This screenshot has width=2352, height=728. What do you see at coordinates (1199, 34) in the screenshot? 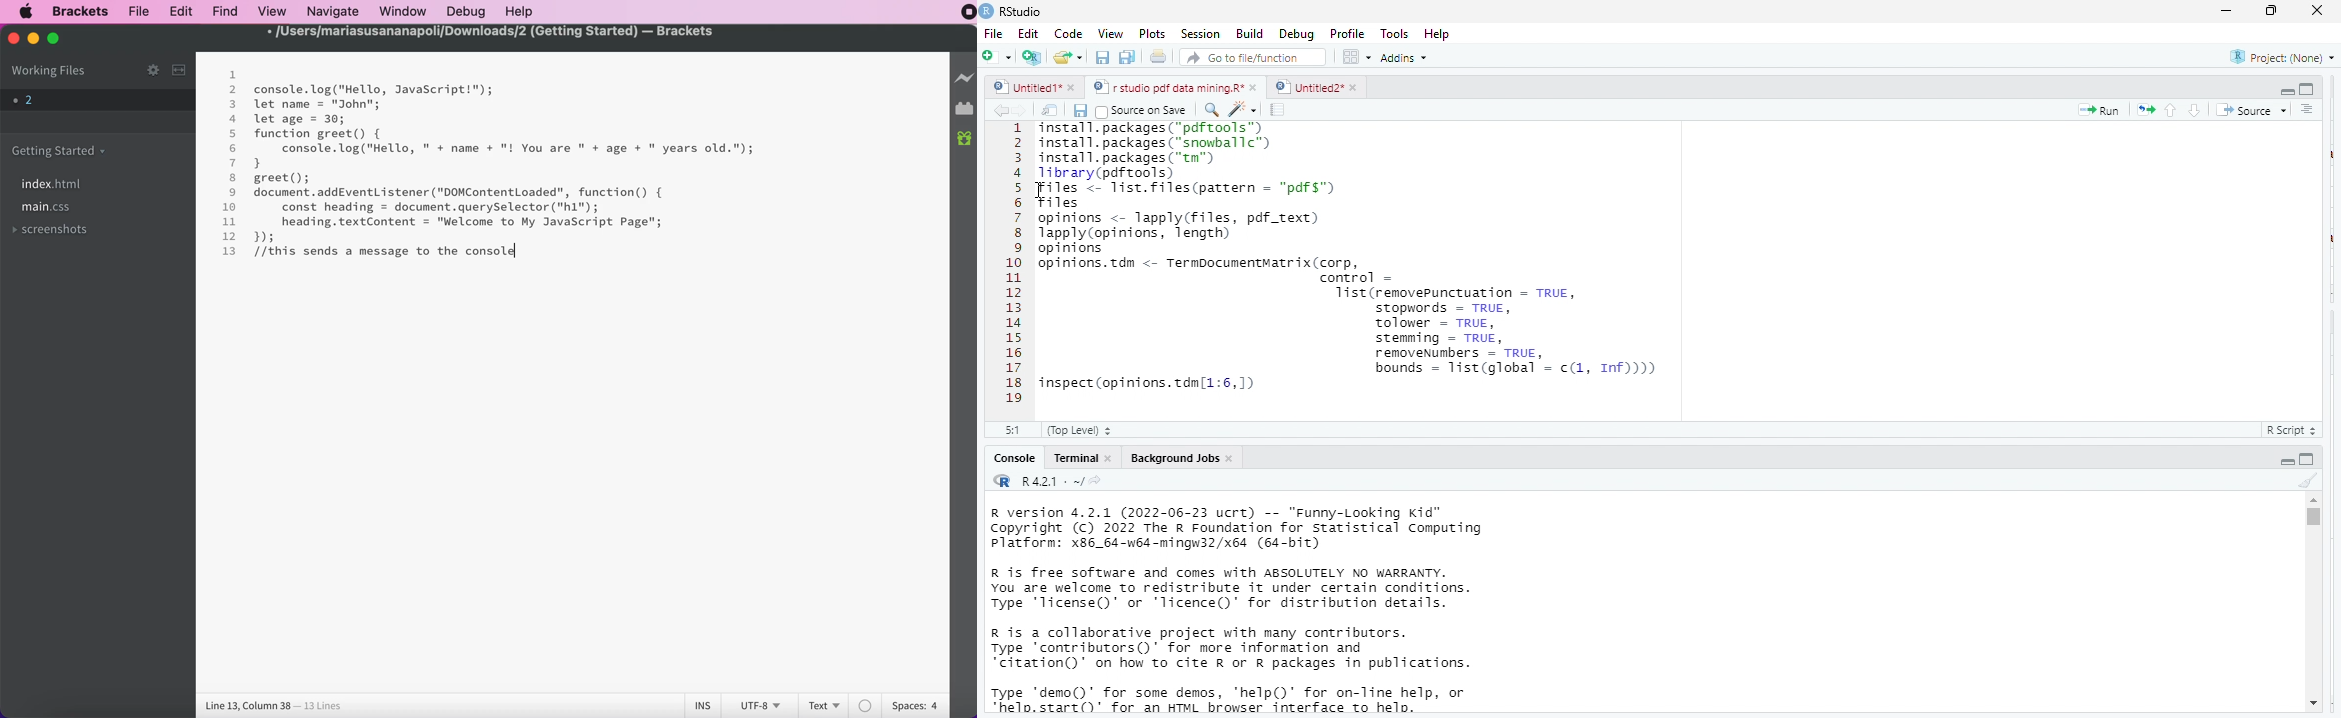
I see `session` at bounding box center [1199, 34].